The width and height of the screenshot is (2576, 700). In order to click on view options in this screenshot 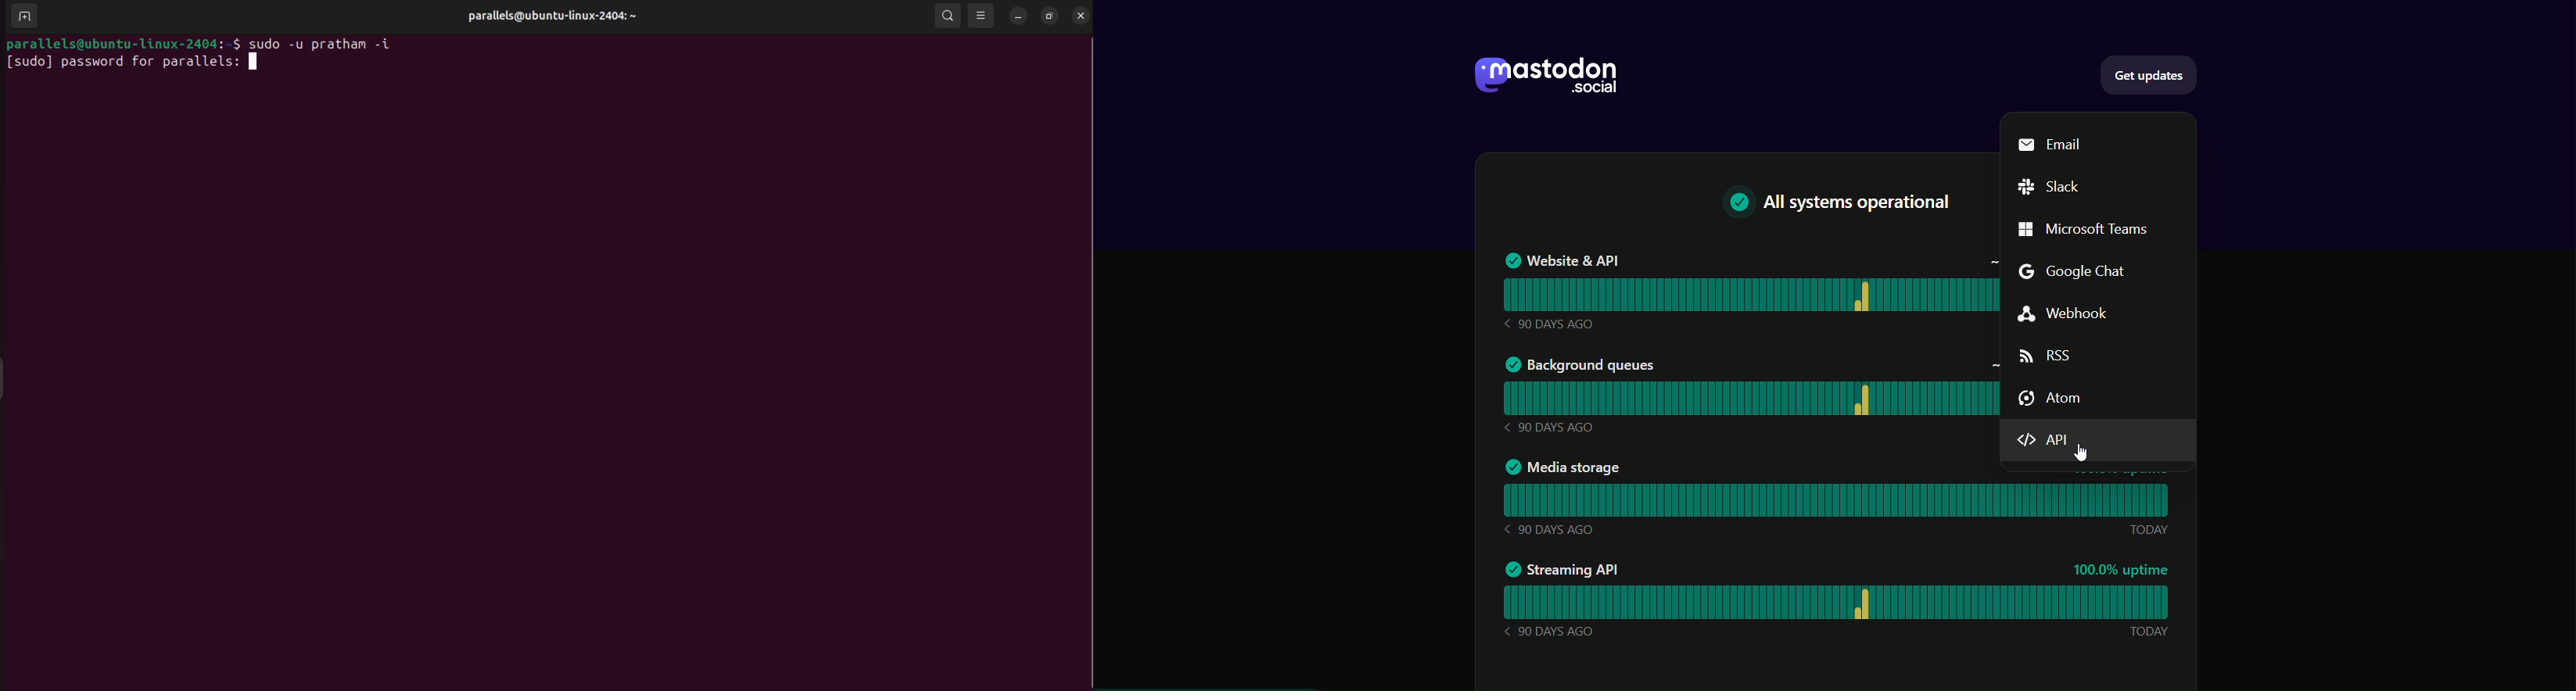, I will do `click(983, 14)`.